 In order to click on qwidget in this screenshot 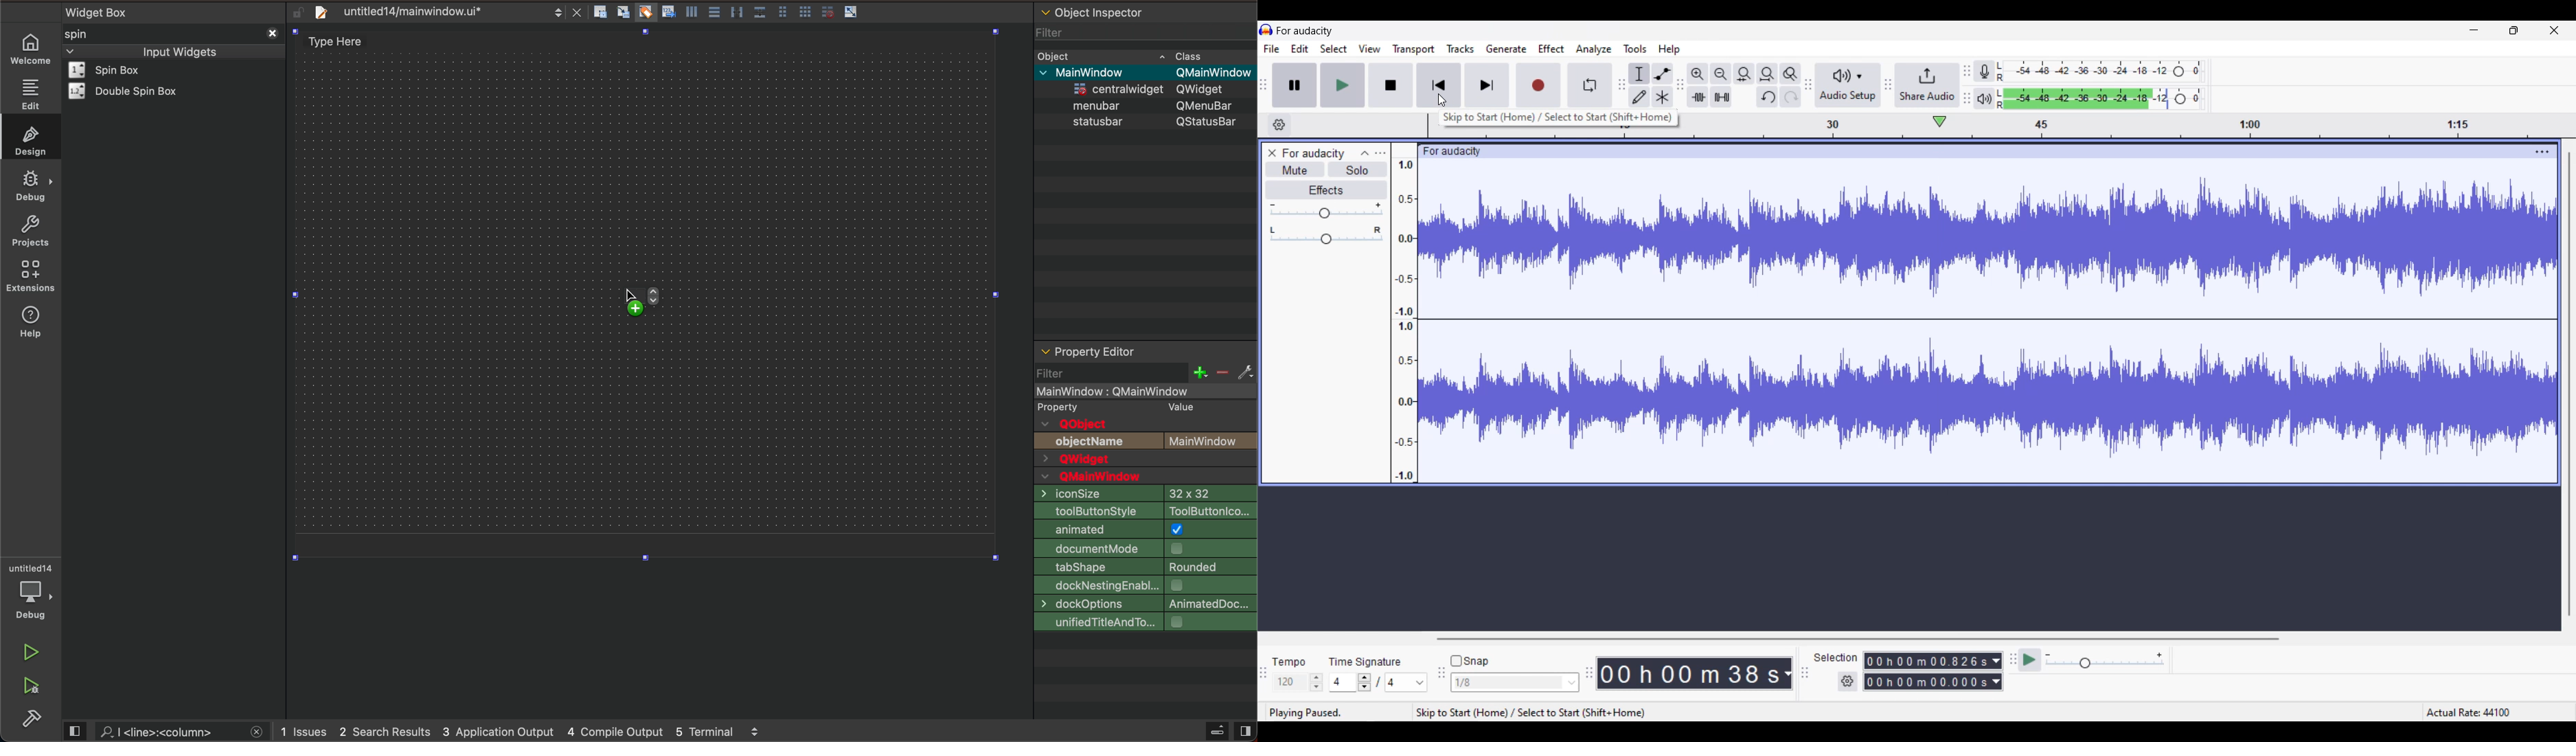, I will do `click(1145, 460)`.